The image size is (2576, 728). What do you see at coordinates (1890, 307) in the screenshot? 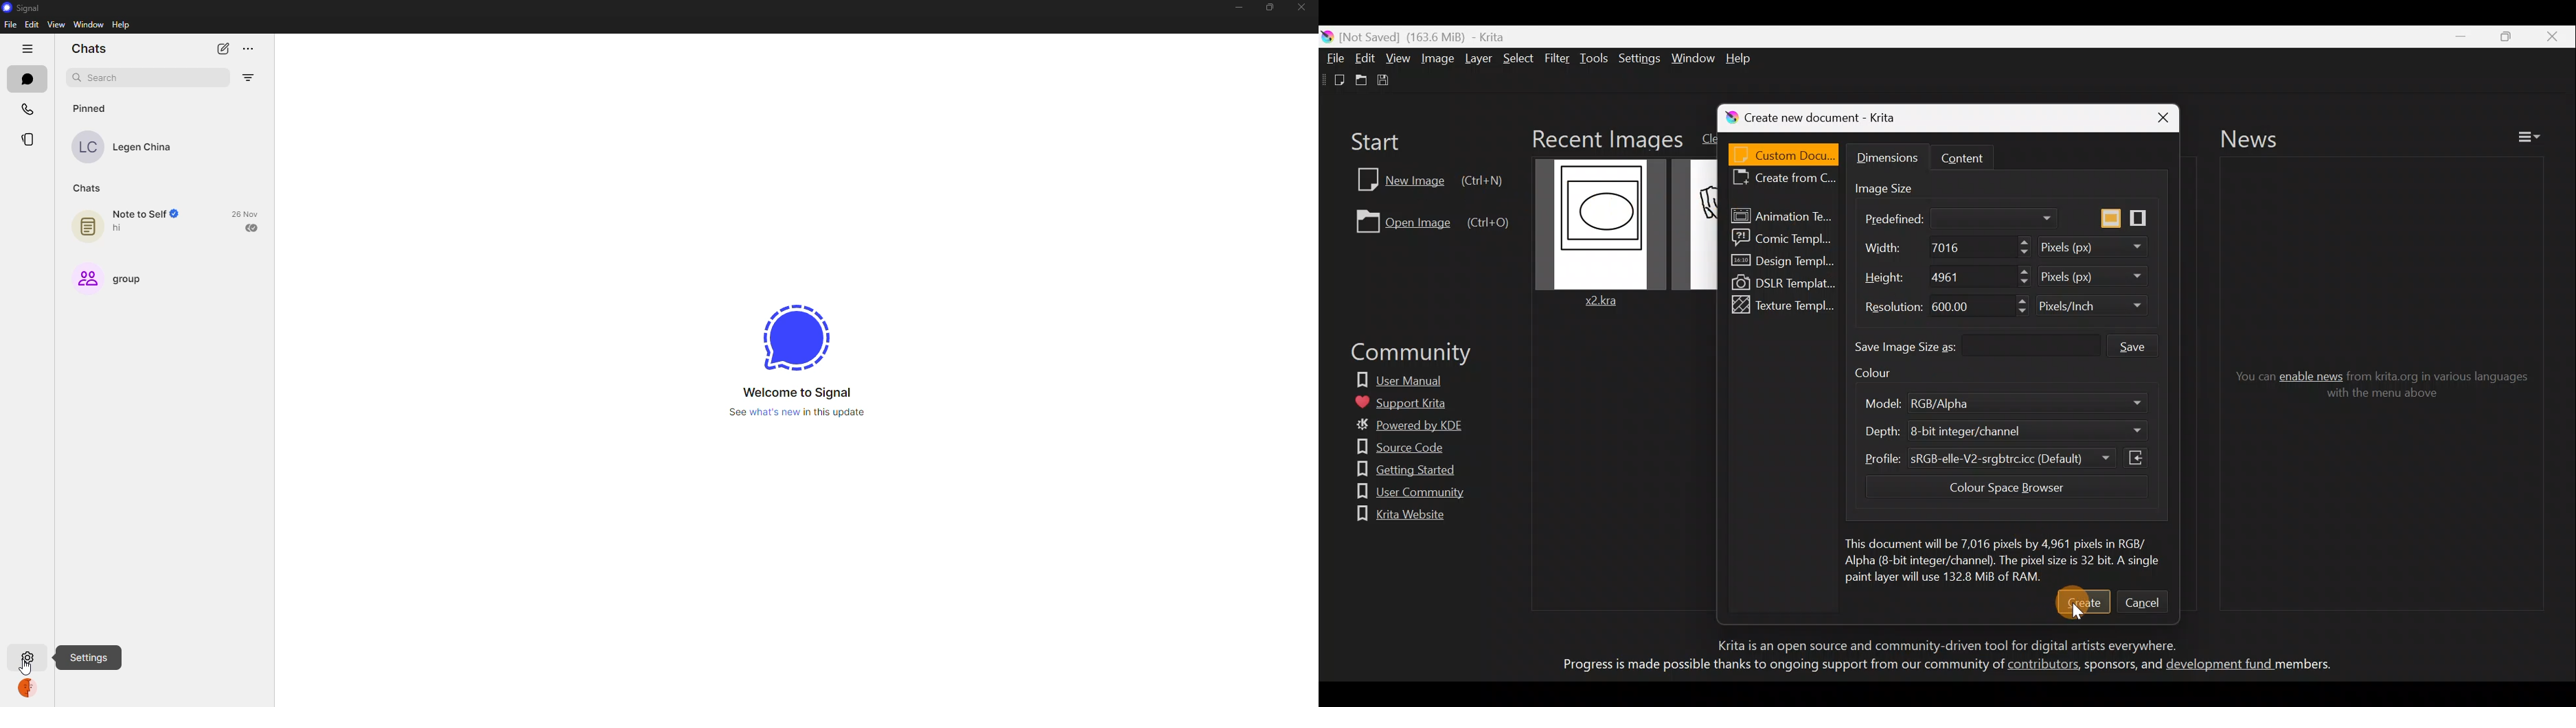
I see `Resolution` at bounding box center [1890, 307].